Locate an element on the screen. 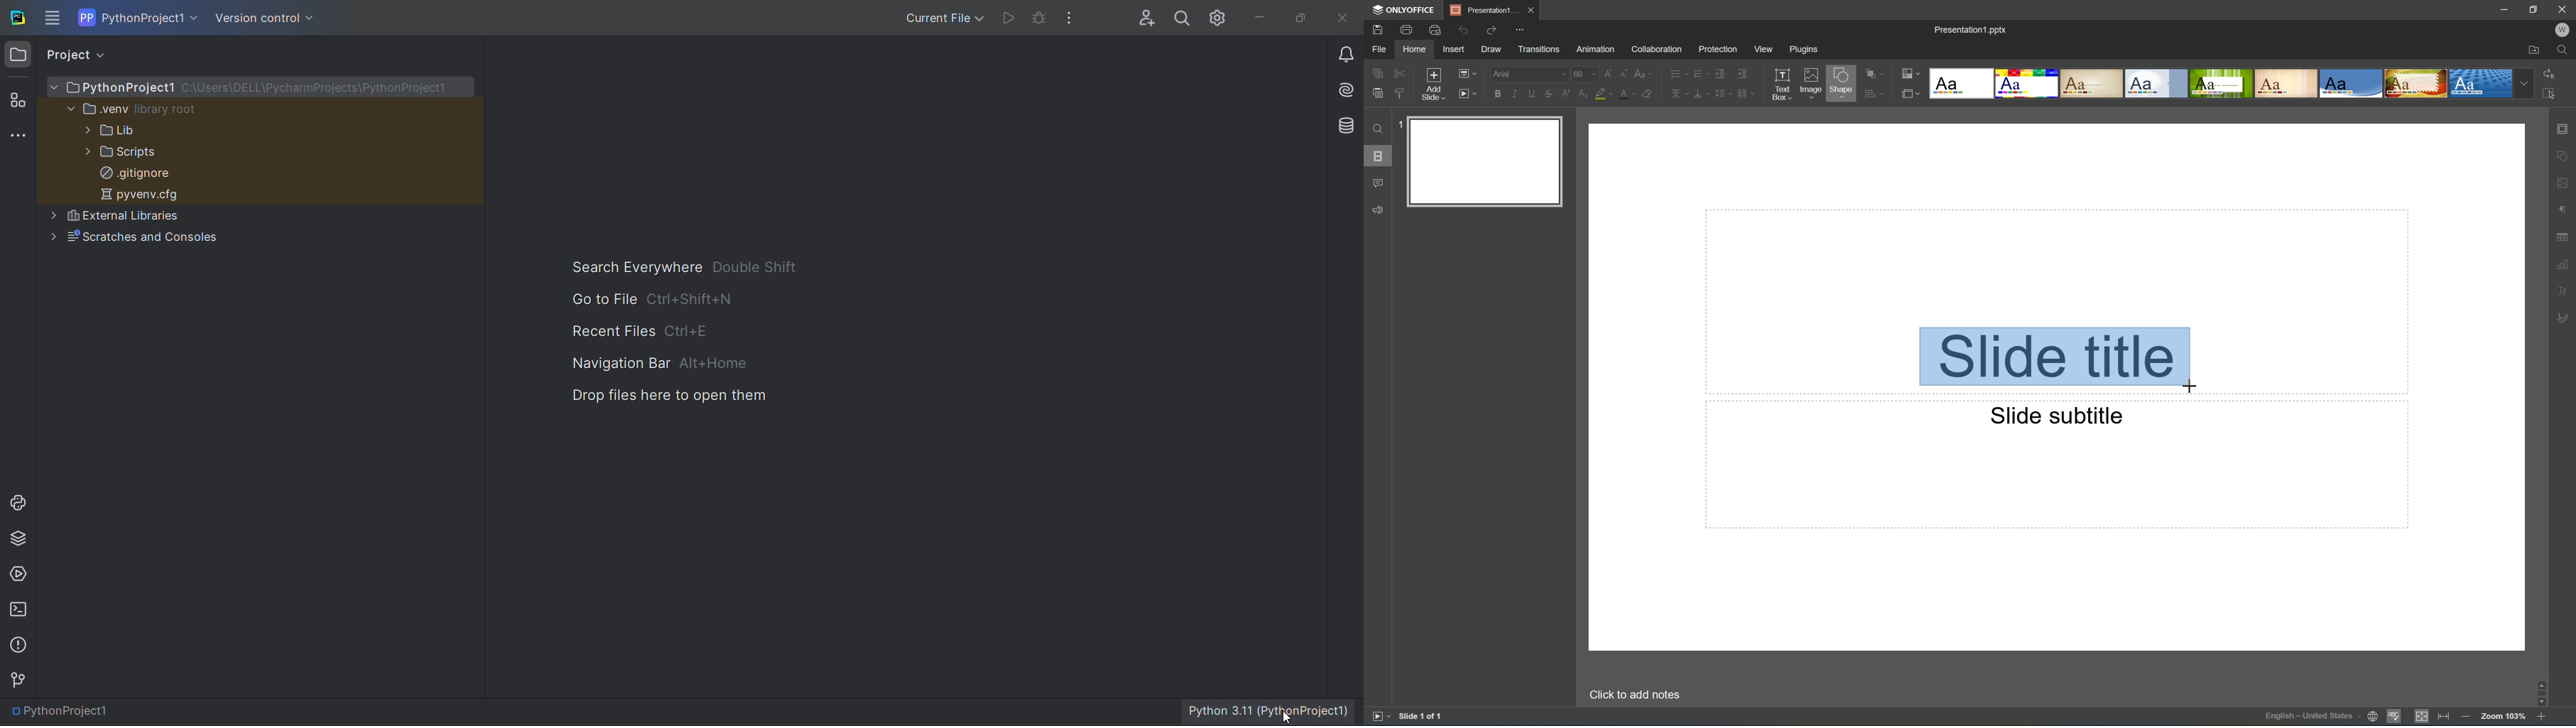 The image size is (2576, 728). minimize is located at coordinates (1257, 17).